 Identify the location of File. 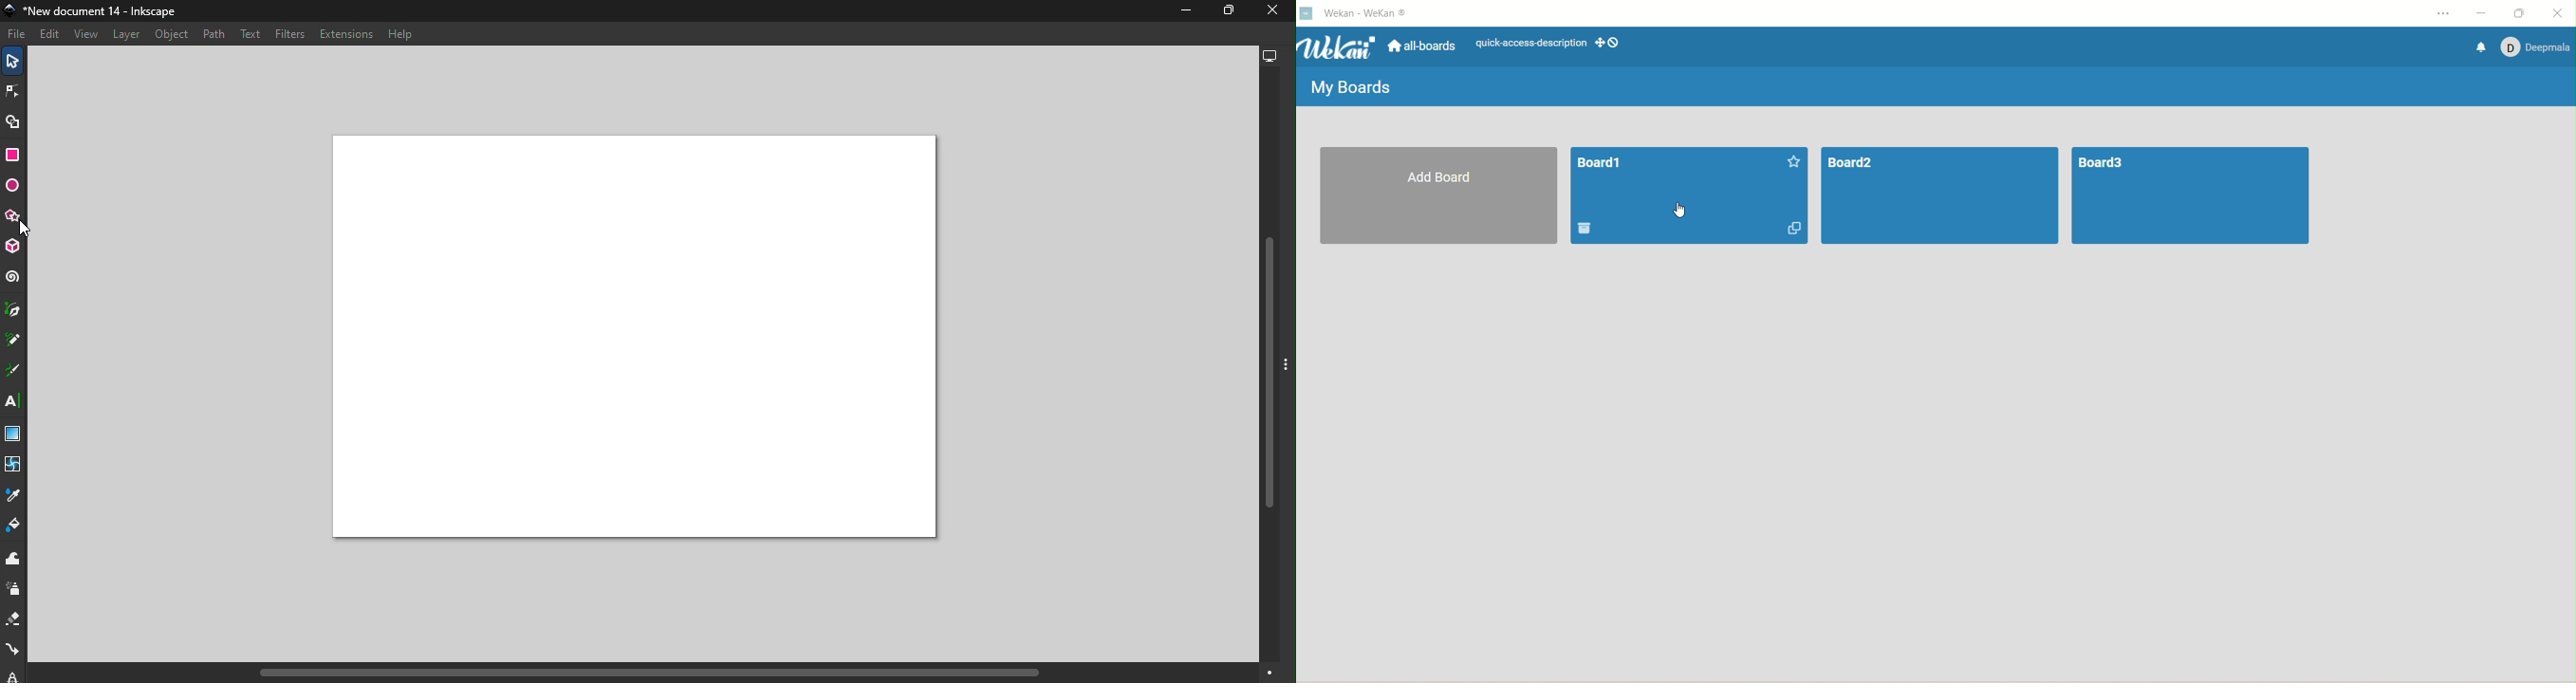
(19, 34).